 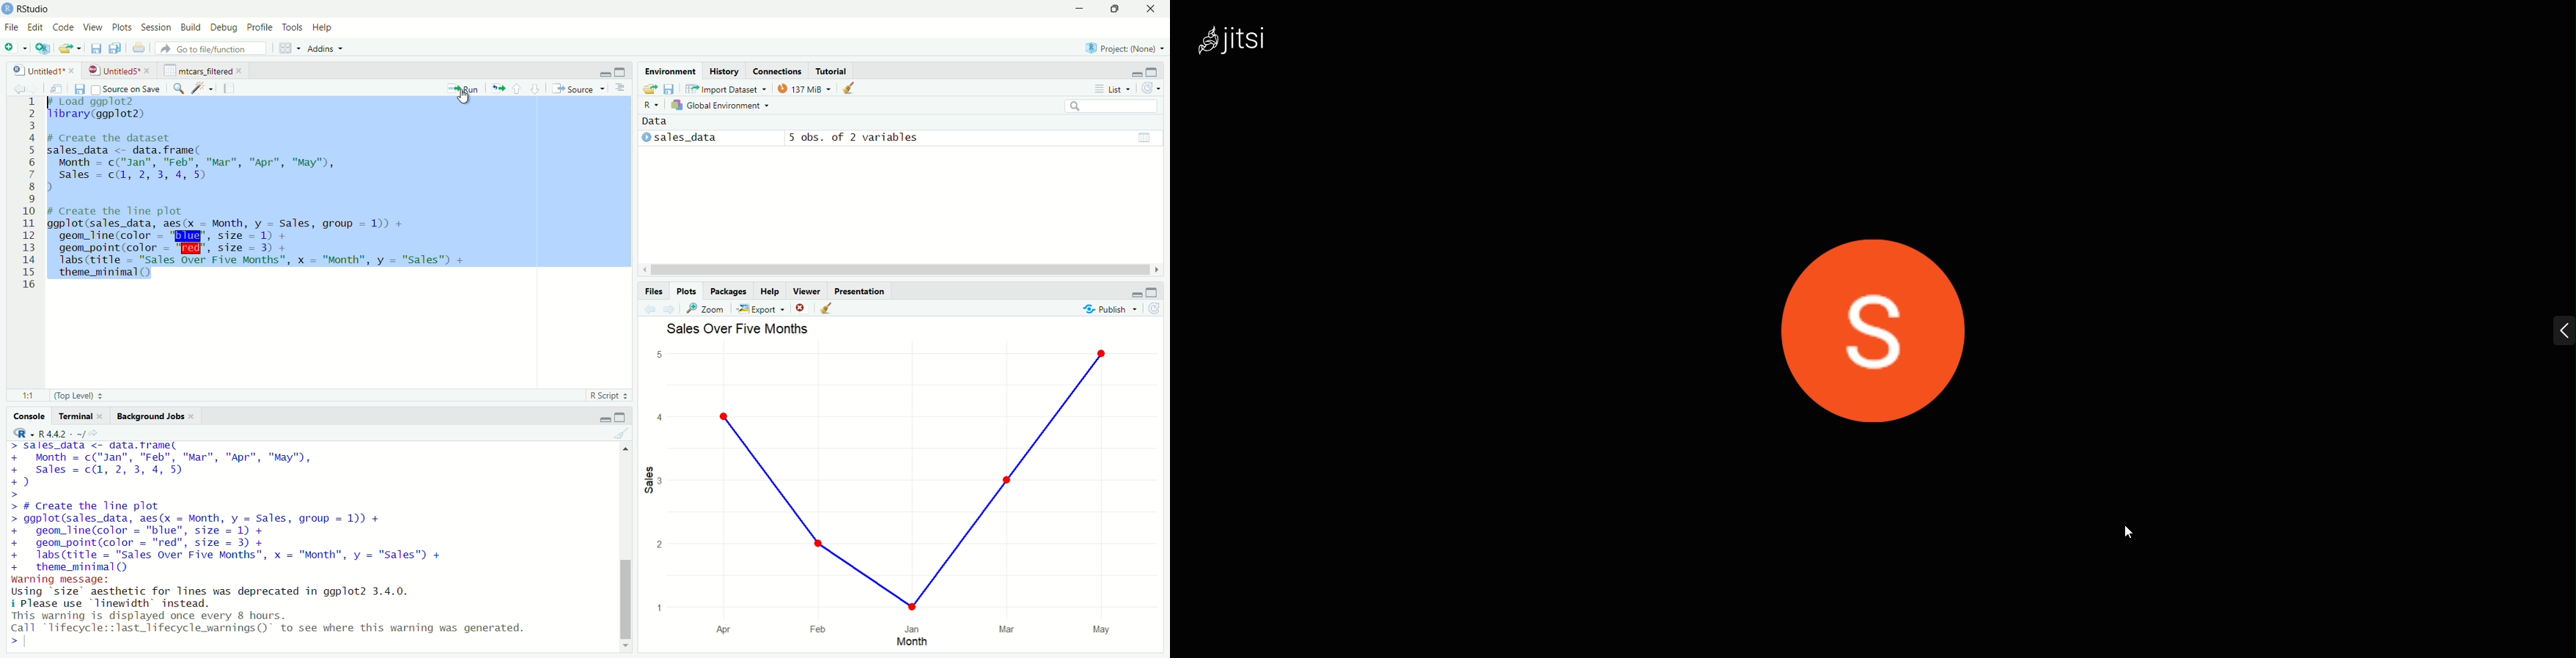 I want to click on > sales_data <- data.trame(

+ Month = c("Jan", "Feb", "Mar", "Apr", "May"),

+ sales =c(, 2, 3, 4, 5)

+)

>

> # Create the line plot

> ggplot(sales_data, aes(x = Month, y = Sales, group = 1)) +

+ geom_line(color = "blue", size = 1) +

+ geom_point(color = "red", size = 3) +

+ labs(title = "sales Over Five Months", x = "Month", y = "sales") +
+  theme_minimal()

warning message:

Using “size aesthetic for lines was deprecated in ggplot2 3.4.0.

i Please use "Tinewidth™ instead.

This warning is displayed once every 8 hours.

call “Tifecycle::last_lifecycle_warnings()" to see where this warning was generated., so click(x=271, y=539).